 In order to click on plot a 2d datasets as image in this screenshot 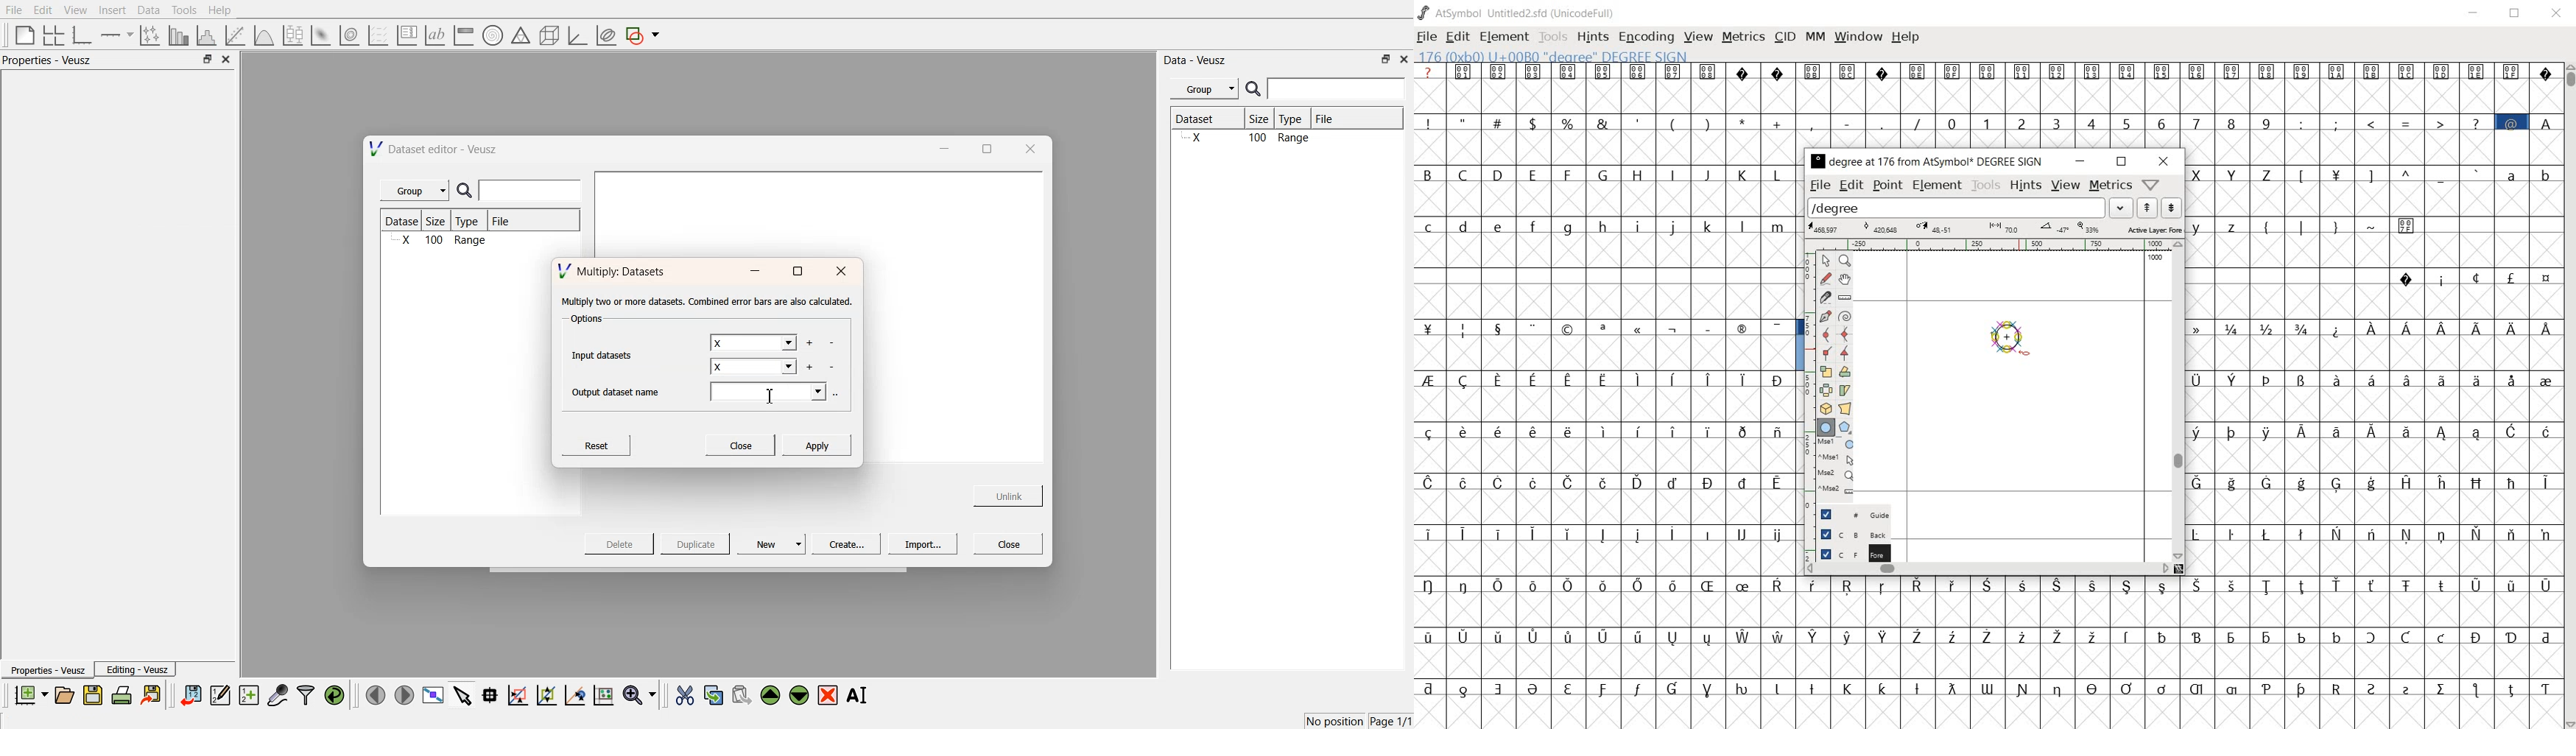, I will do `click(320, 35)`.